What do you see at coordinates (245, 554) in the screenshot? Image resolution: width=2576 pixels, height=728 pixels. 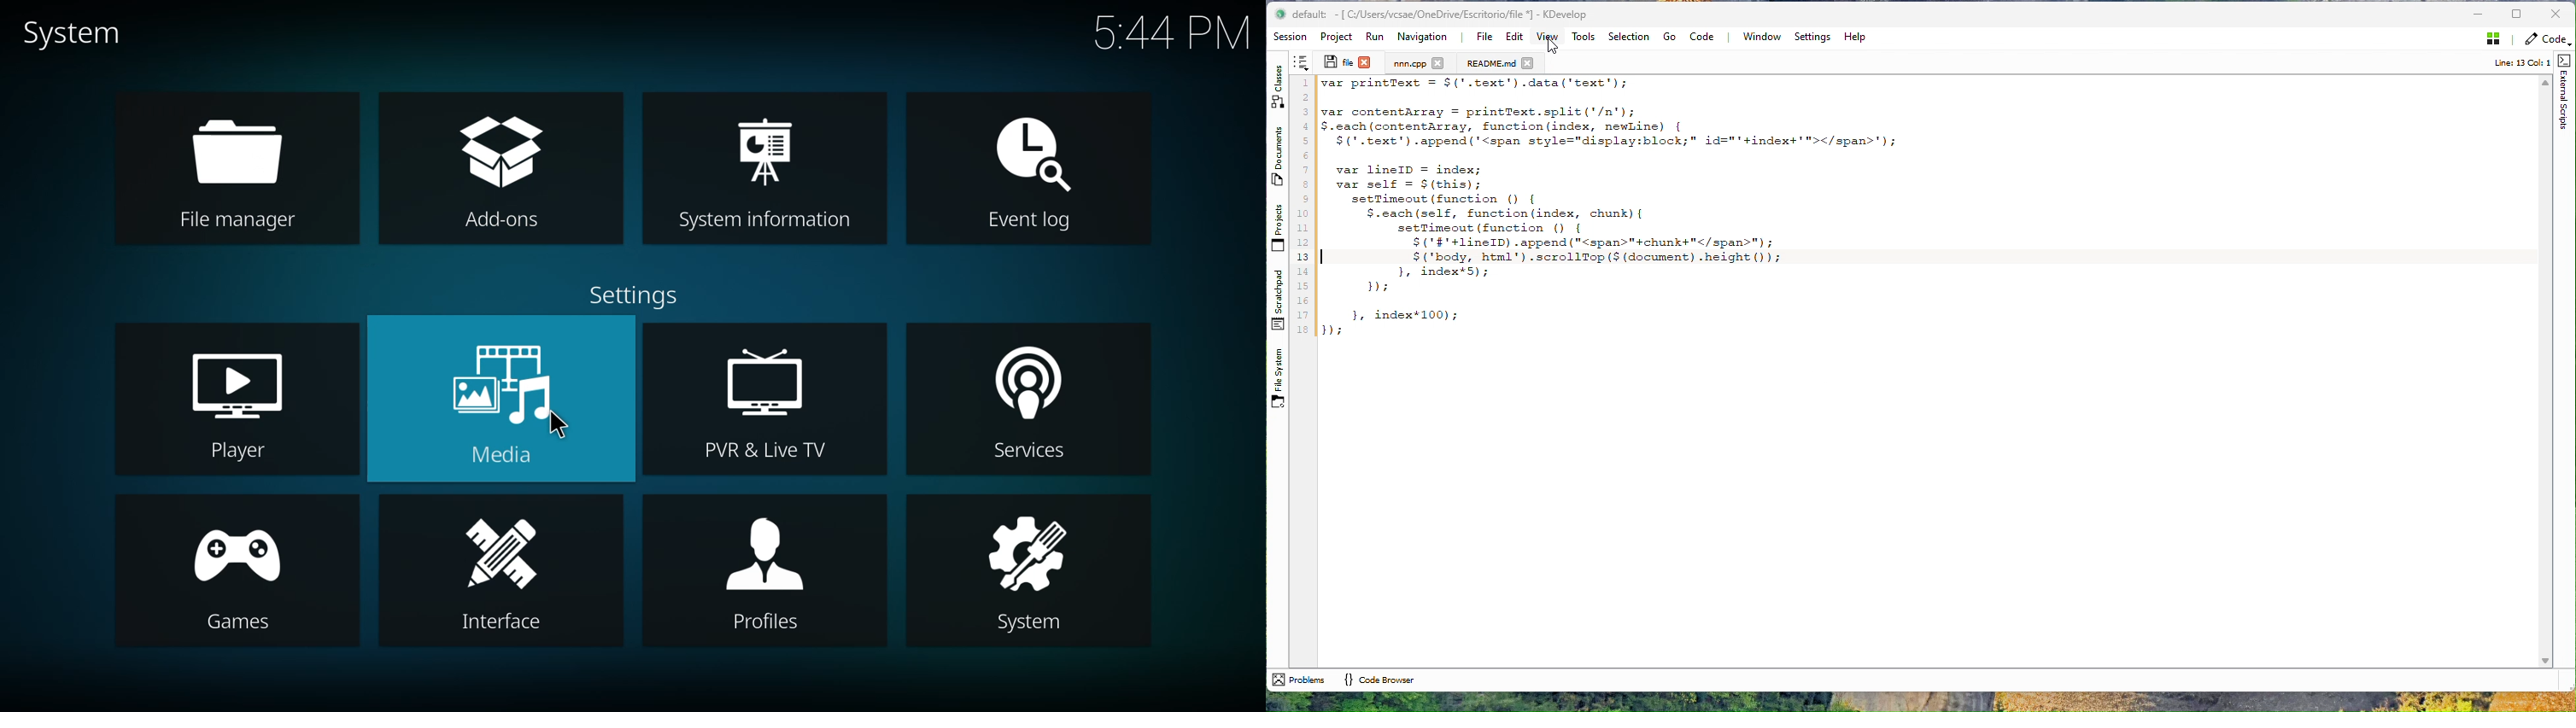 I see `games` at bounding box center [245, 554].